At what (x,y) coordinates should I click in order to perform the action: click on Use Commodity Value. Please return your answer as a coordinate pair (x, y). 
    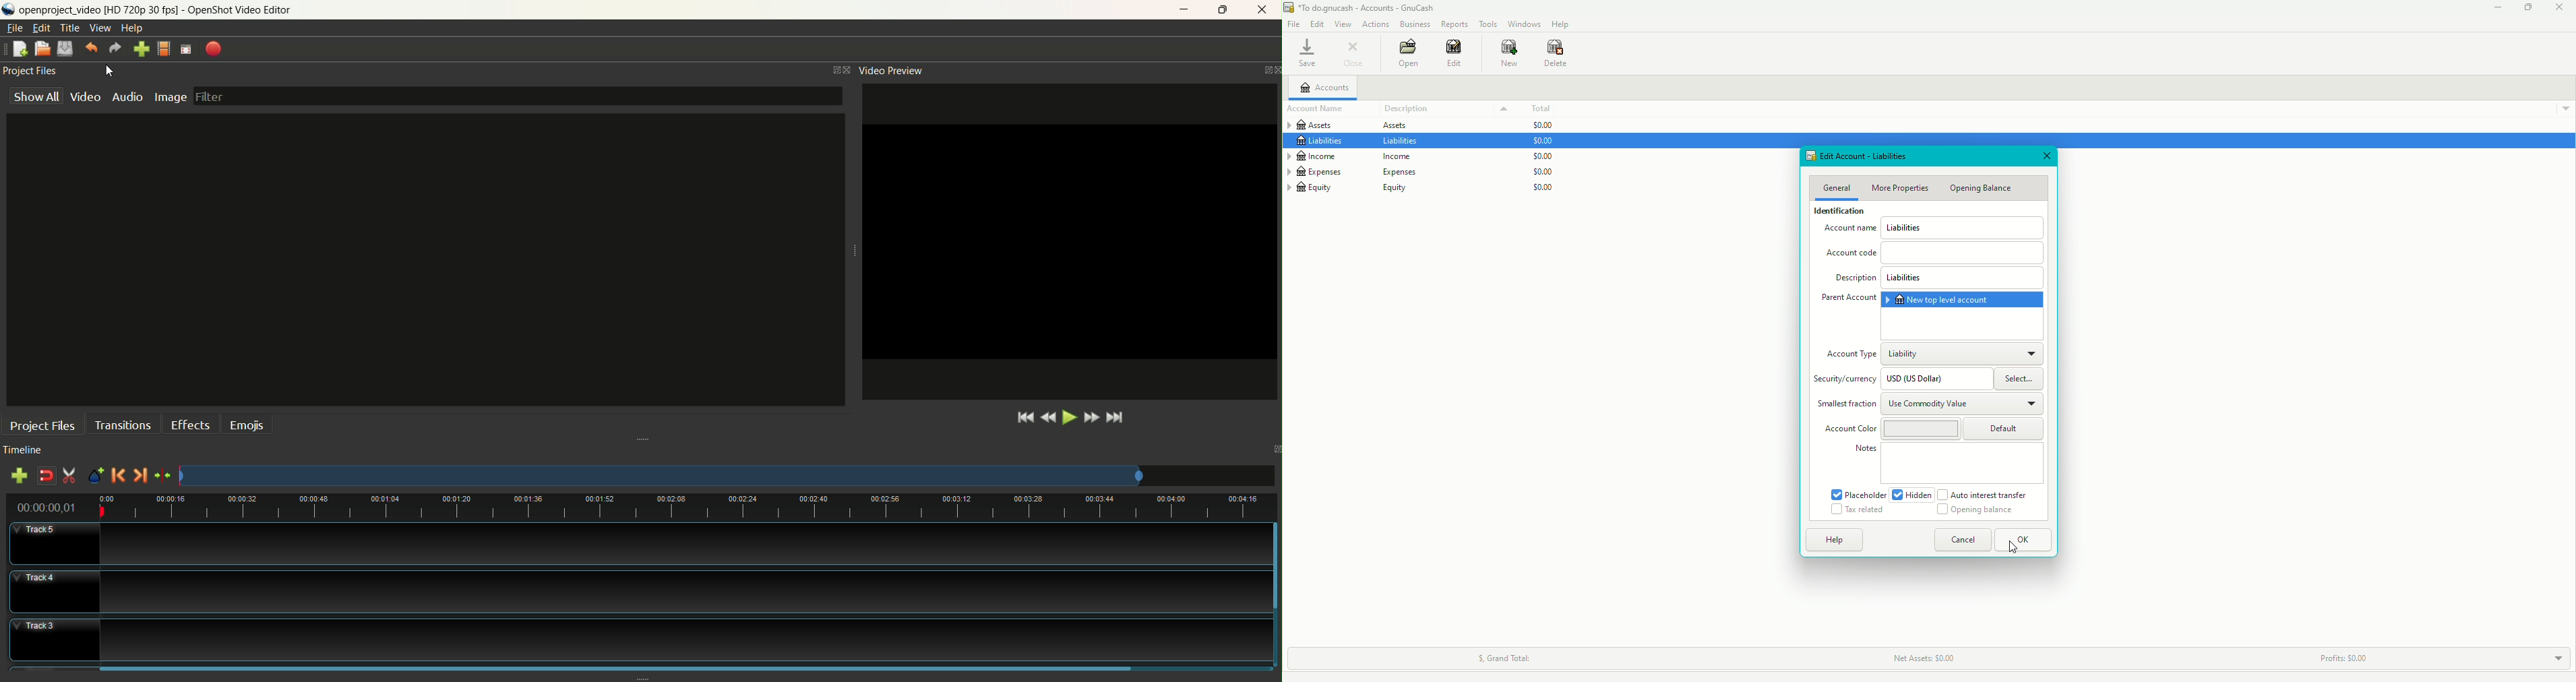
    Looking at the image, I should click on (1965, 404).